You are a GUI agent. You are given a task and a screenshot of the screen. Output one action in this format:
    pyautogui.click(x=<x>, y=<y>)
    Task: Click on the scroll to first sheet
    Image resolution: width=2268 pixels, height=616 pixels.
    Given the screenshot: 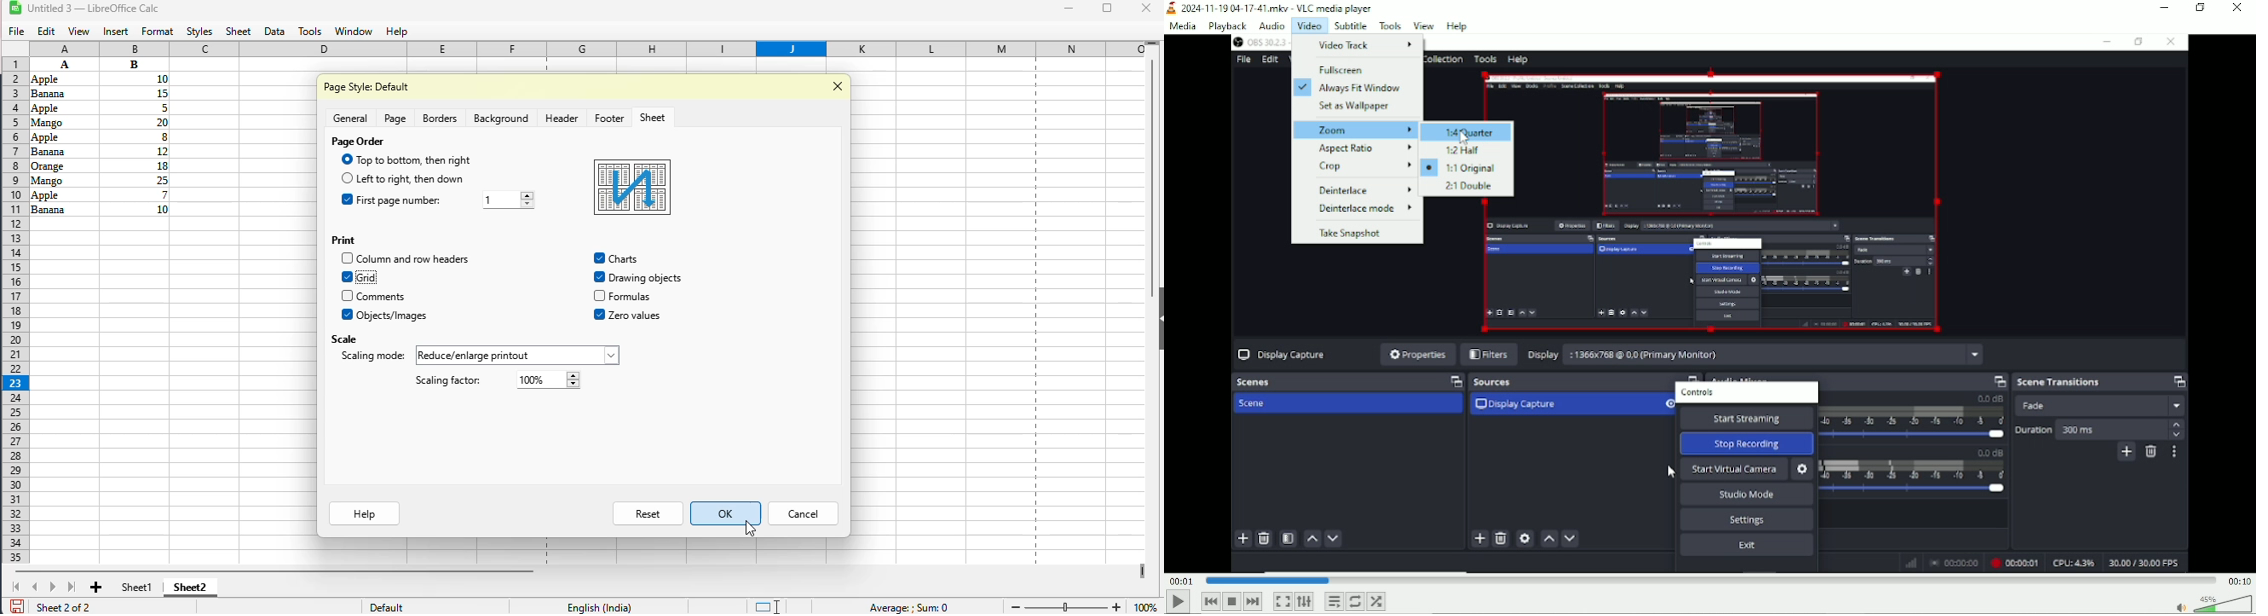 What is the action you would take?
    pyautogui.click(x=16, y=587)
    